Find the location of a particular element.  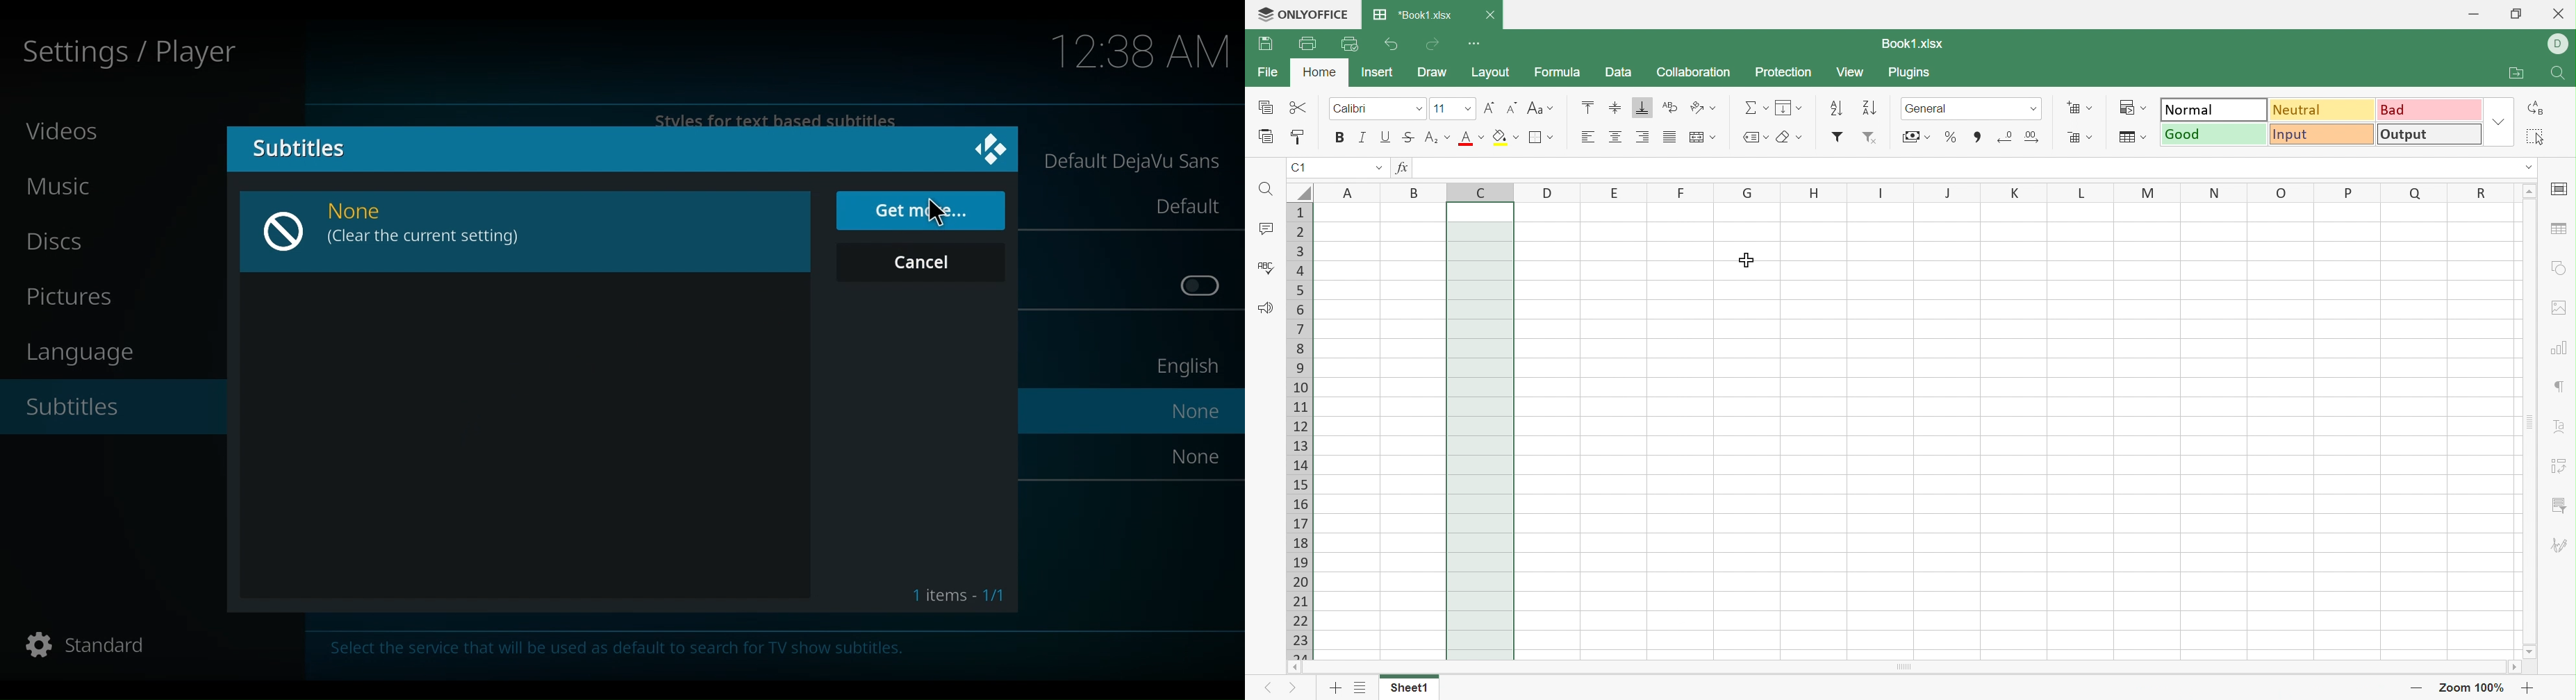

Superscript/Subscript is located at coordinates (1430, 138).